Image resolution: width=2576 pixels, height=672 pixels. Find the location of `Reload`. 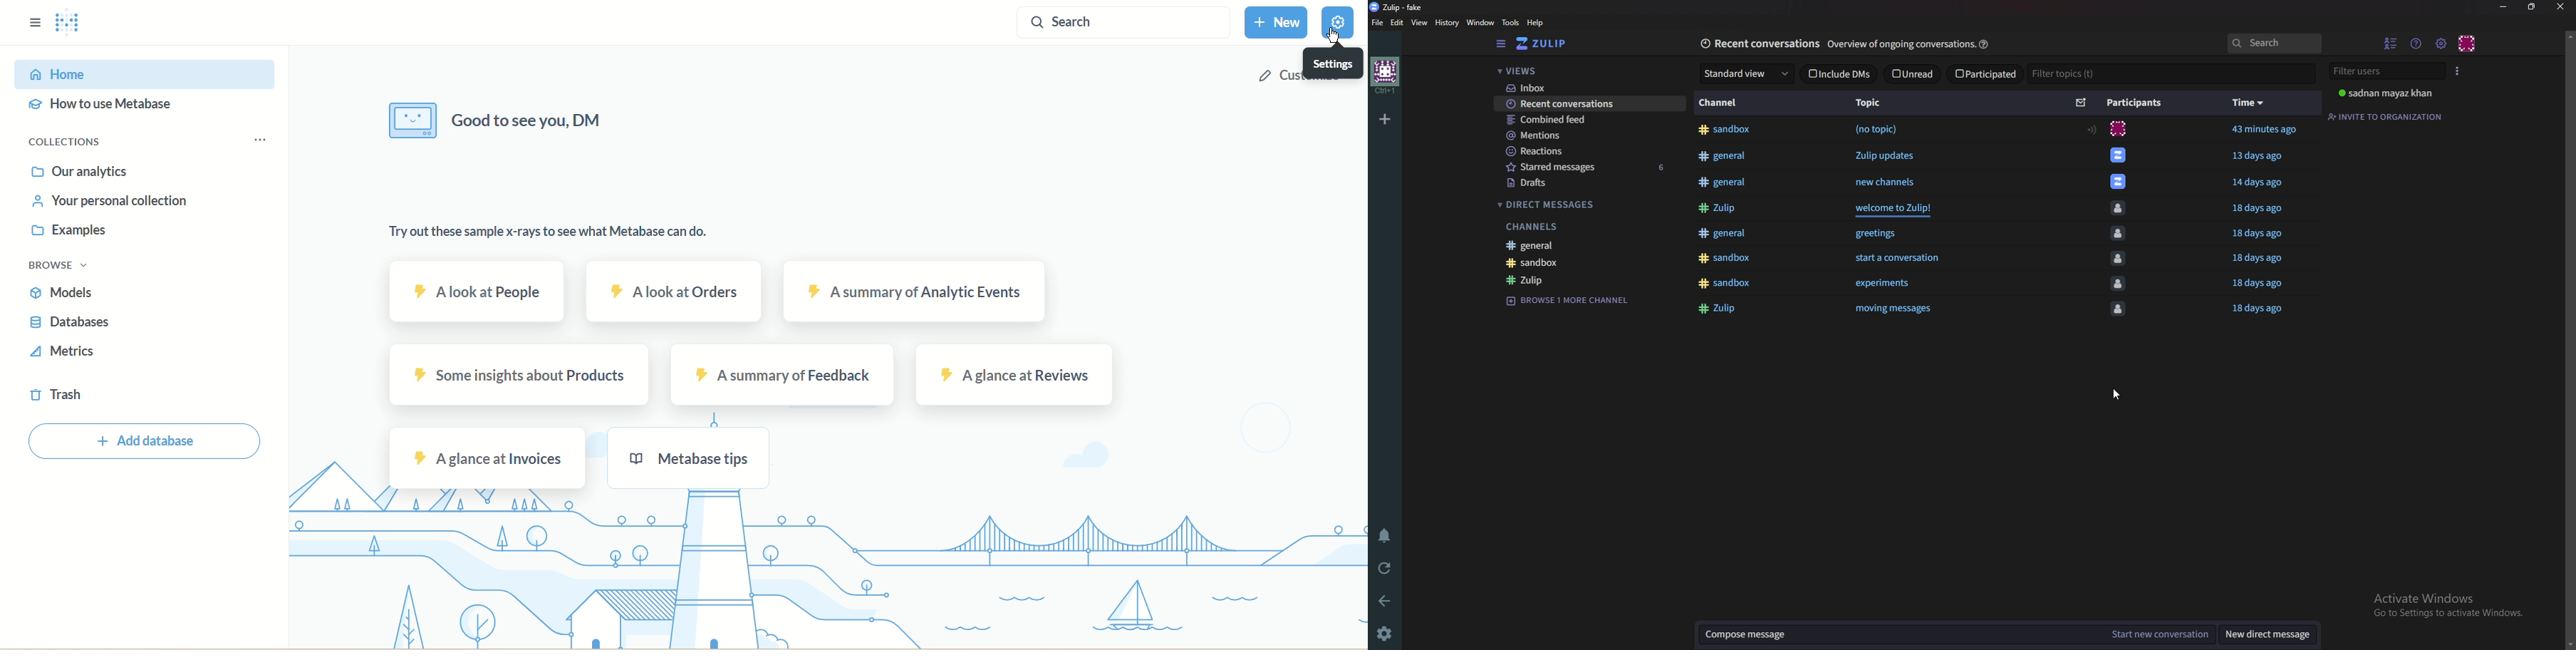

Reload is located at coordinates (1382, 567).